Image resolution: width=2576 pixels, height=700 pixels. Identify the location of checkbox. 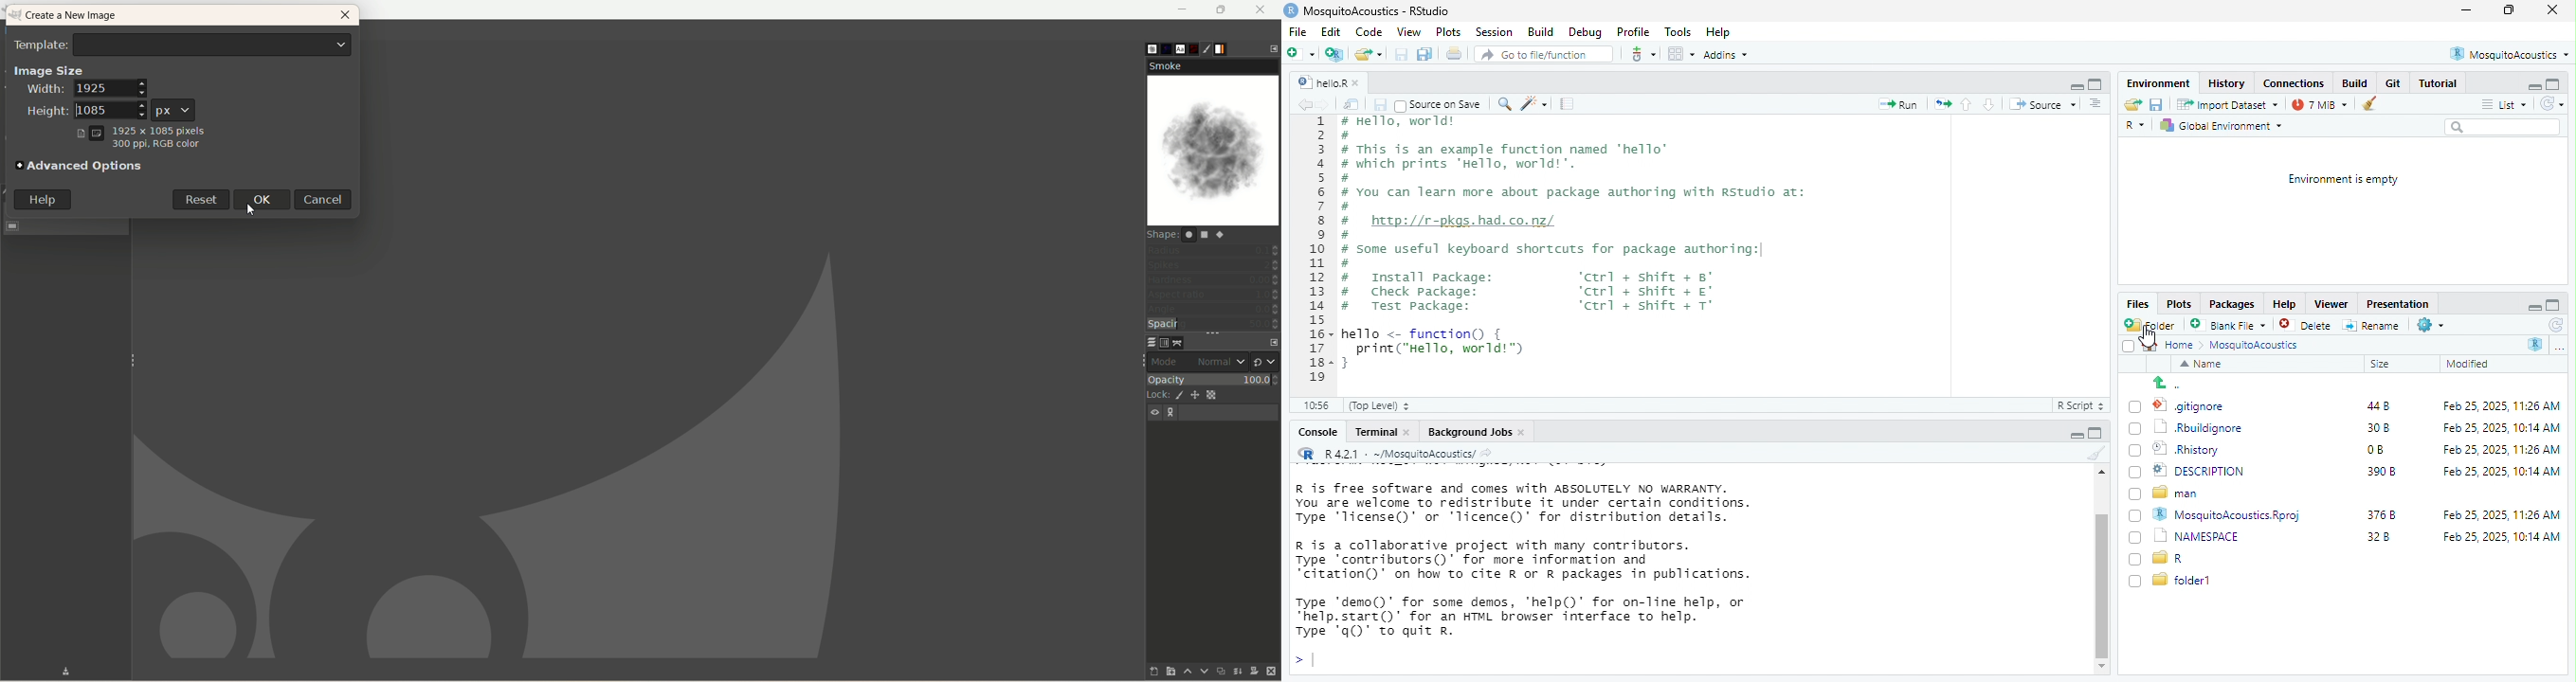
(2136, 405).